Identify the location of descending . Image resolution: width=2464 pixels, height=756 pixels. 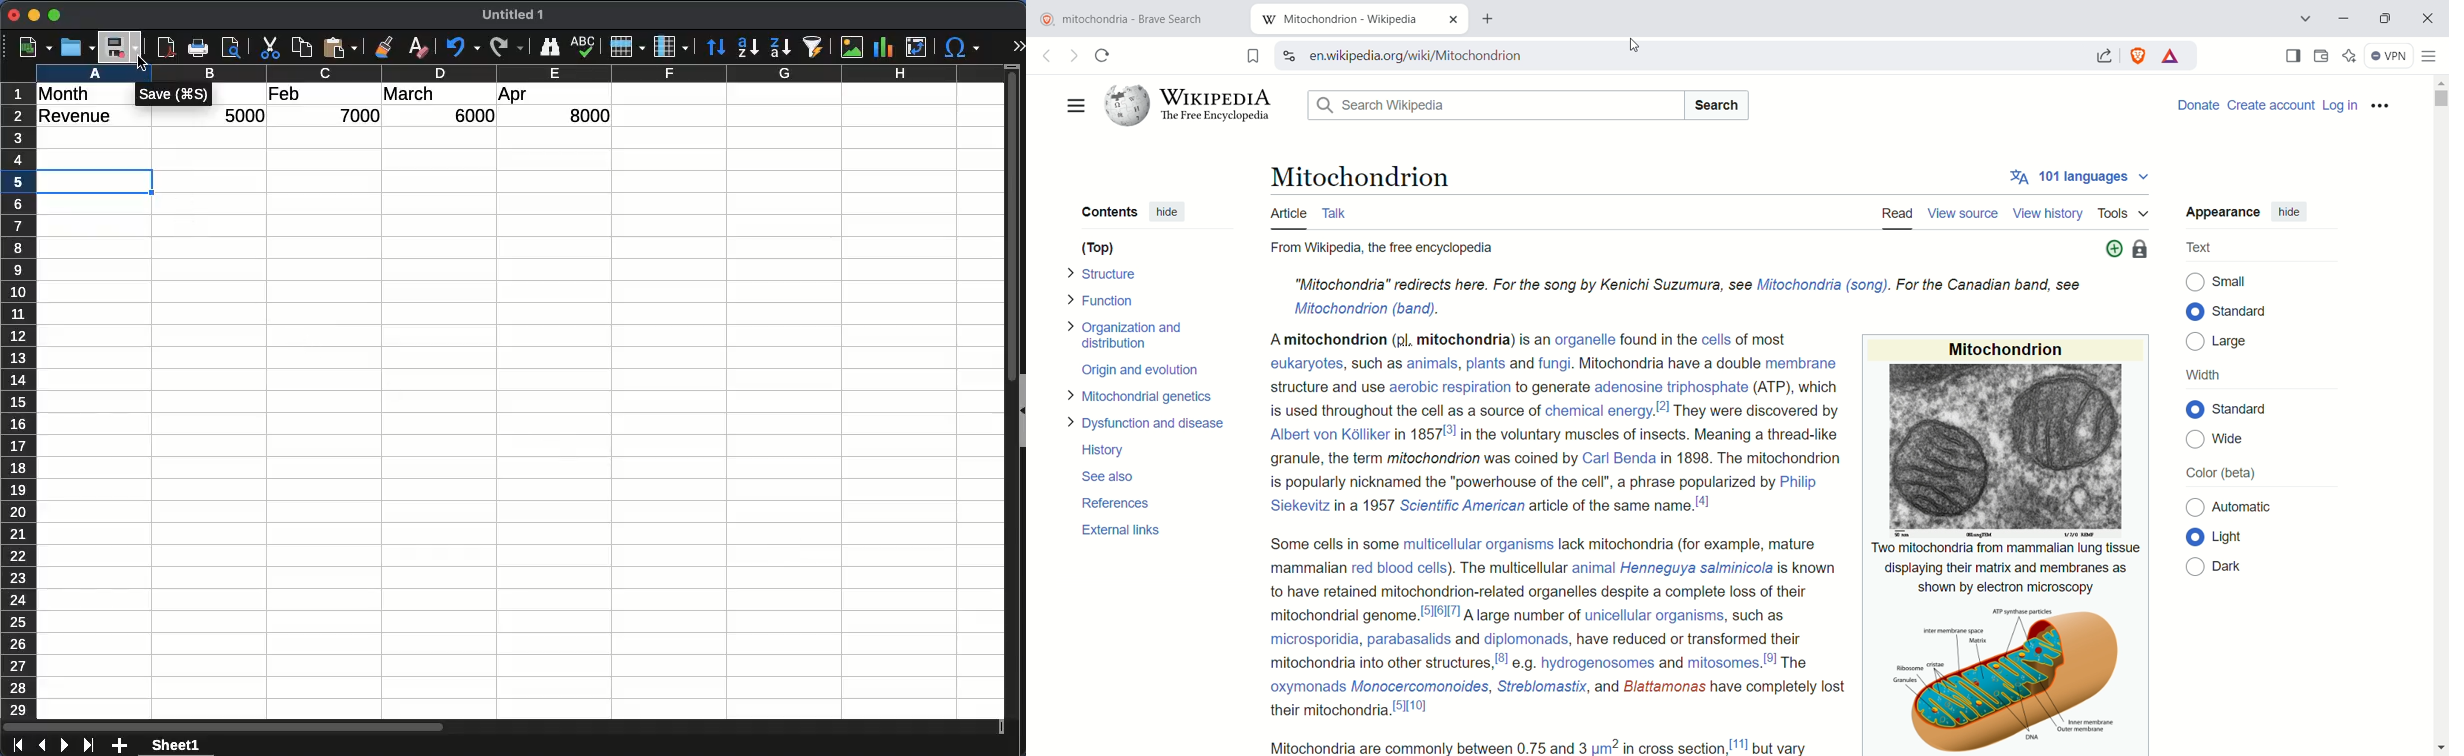
(779, 46).